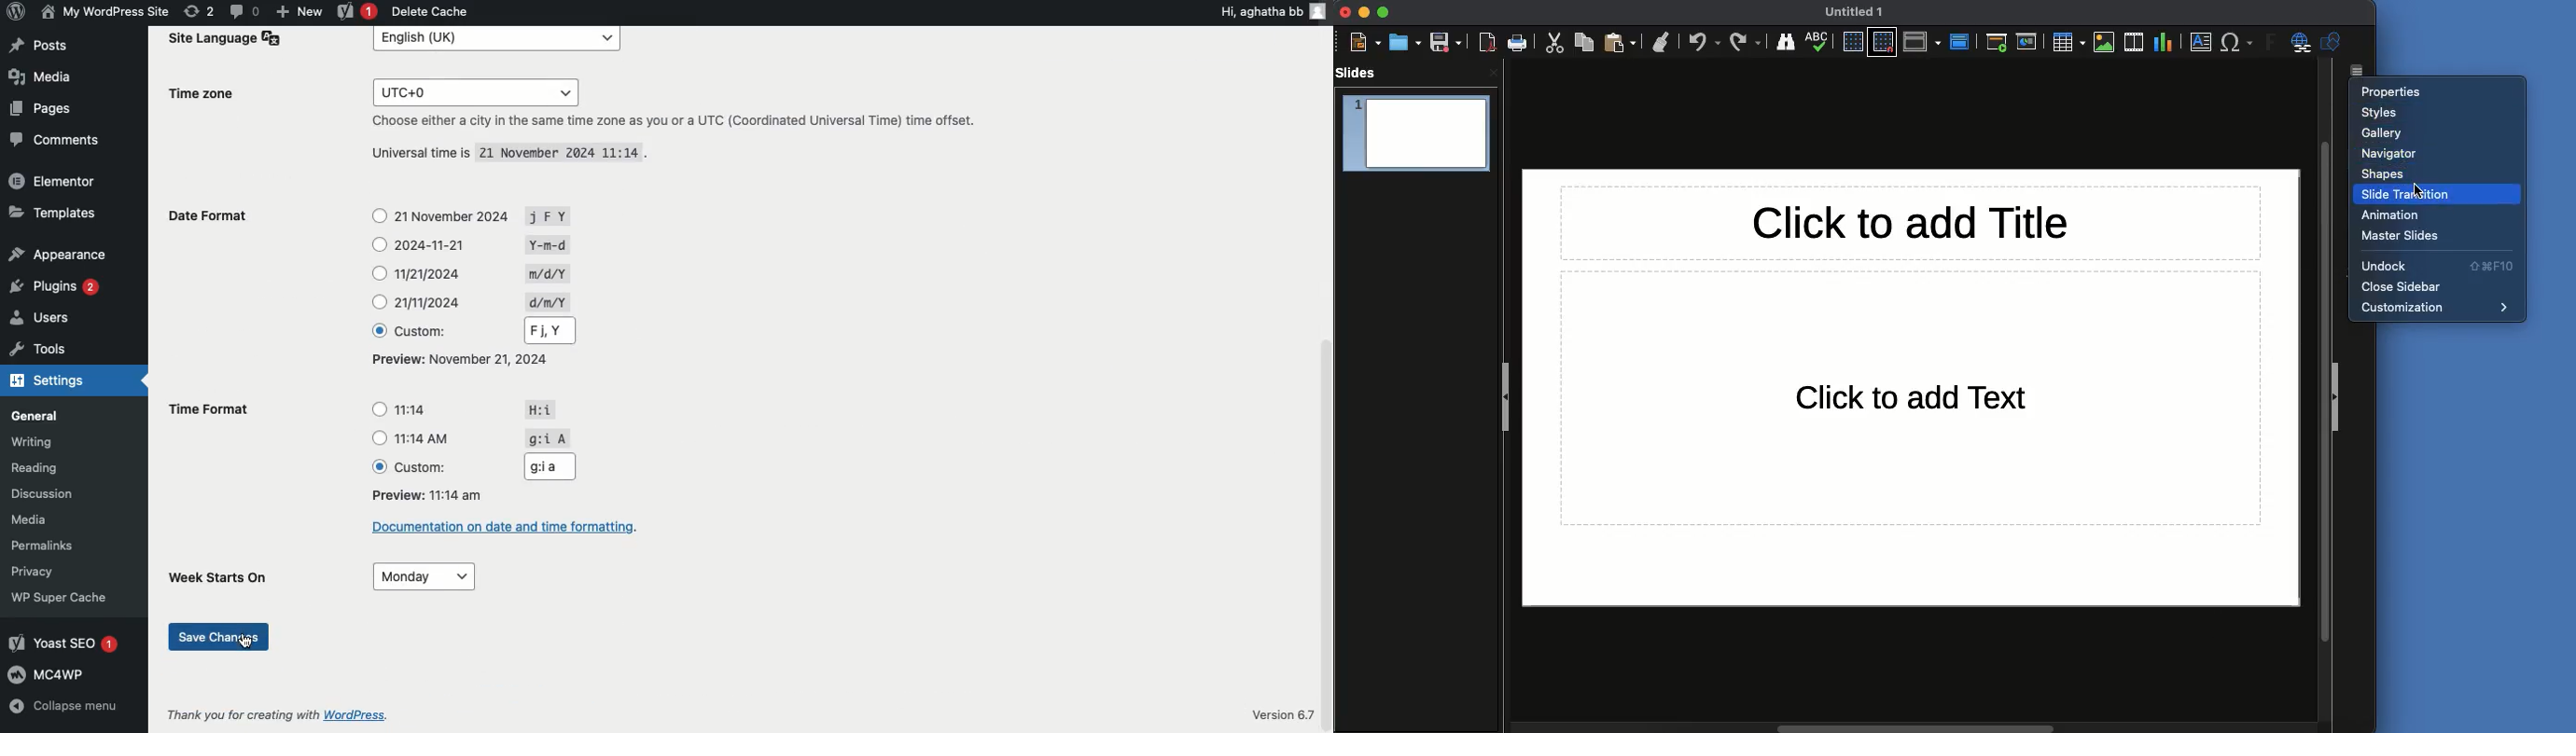 The image size is (2576, 756). Describe the element at coordinates (510, 154) in the screenshot. I see `Universal time is 21 November 2024 11:14` at that location.